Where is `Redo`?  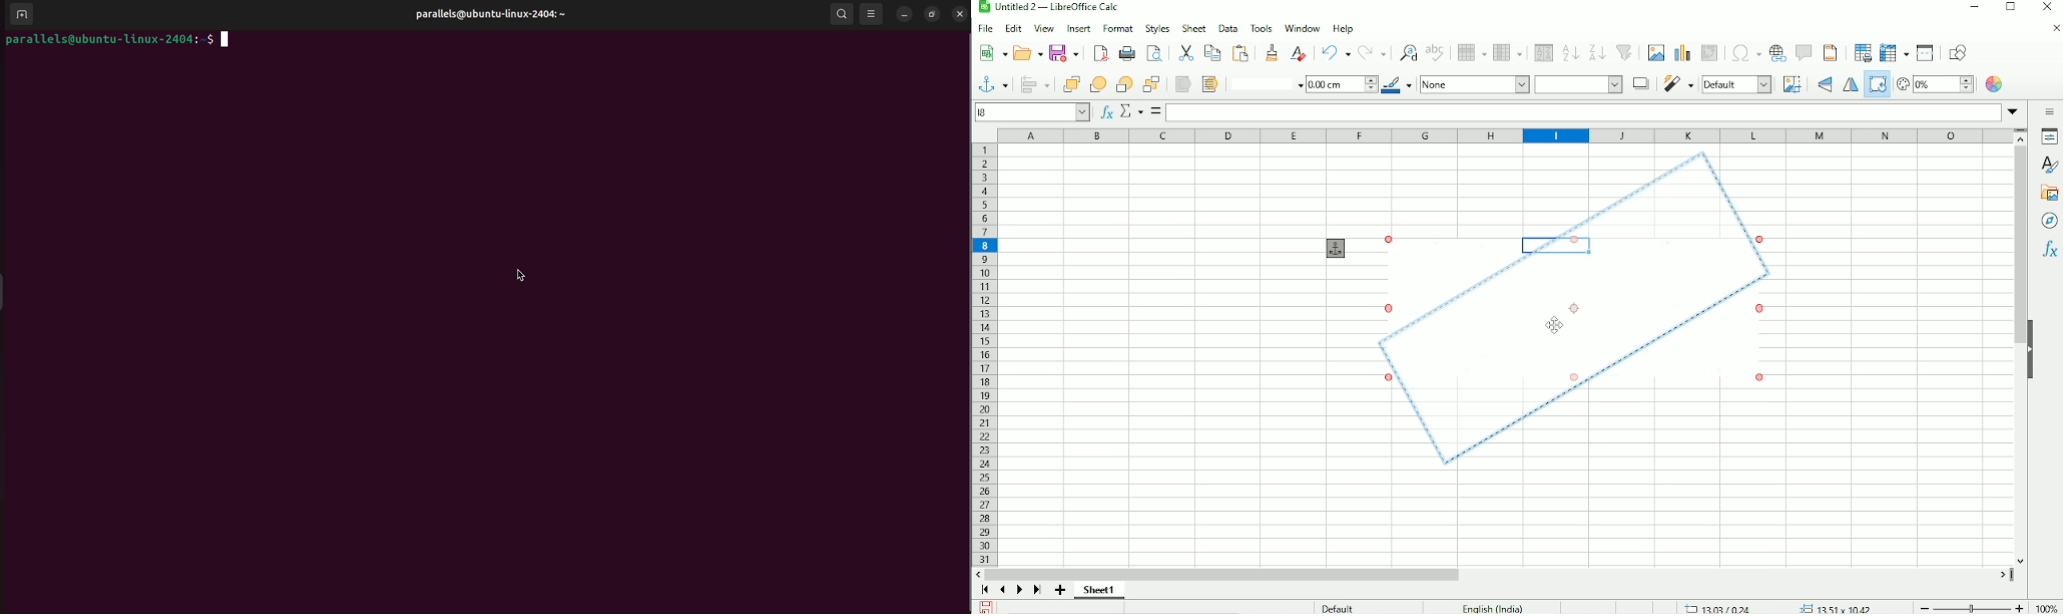 Redo is located at coordinates (1372, 53).